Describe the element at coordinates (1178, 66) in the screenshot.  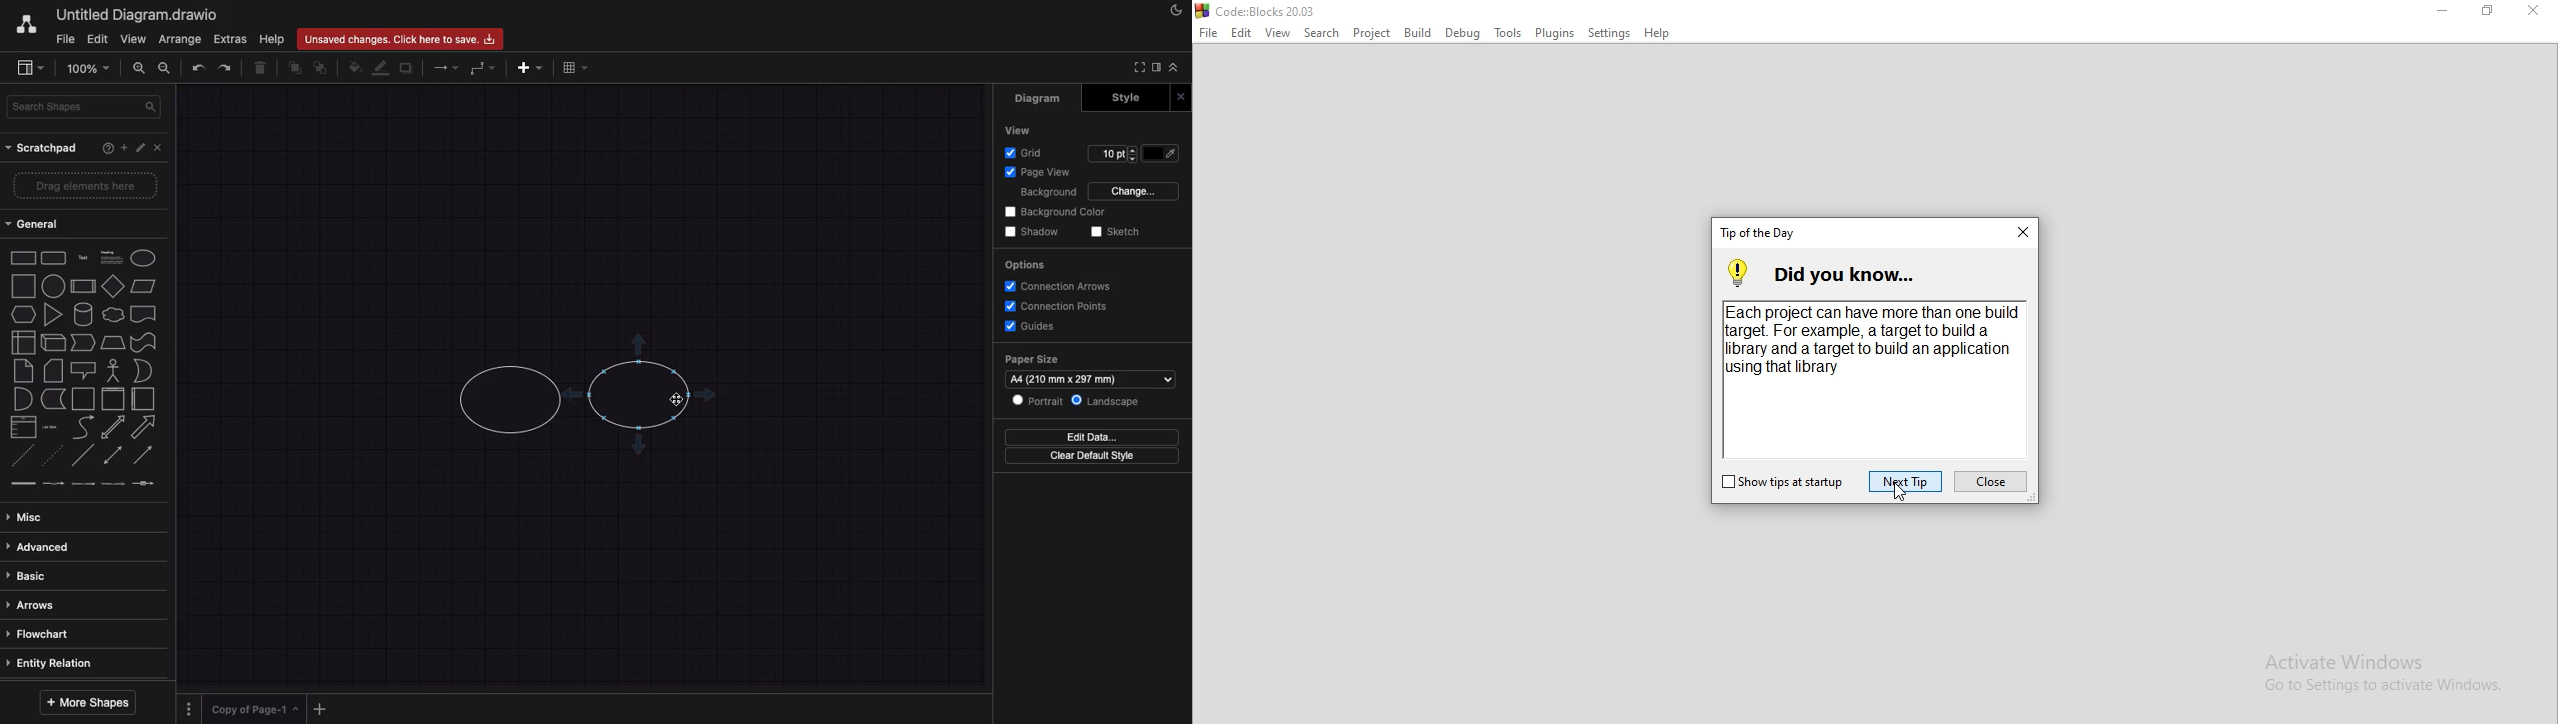
I see `collapse/expand` at that location.